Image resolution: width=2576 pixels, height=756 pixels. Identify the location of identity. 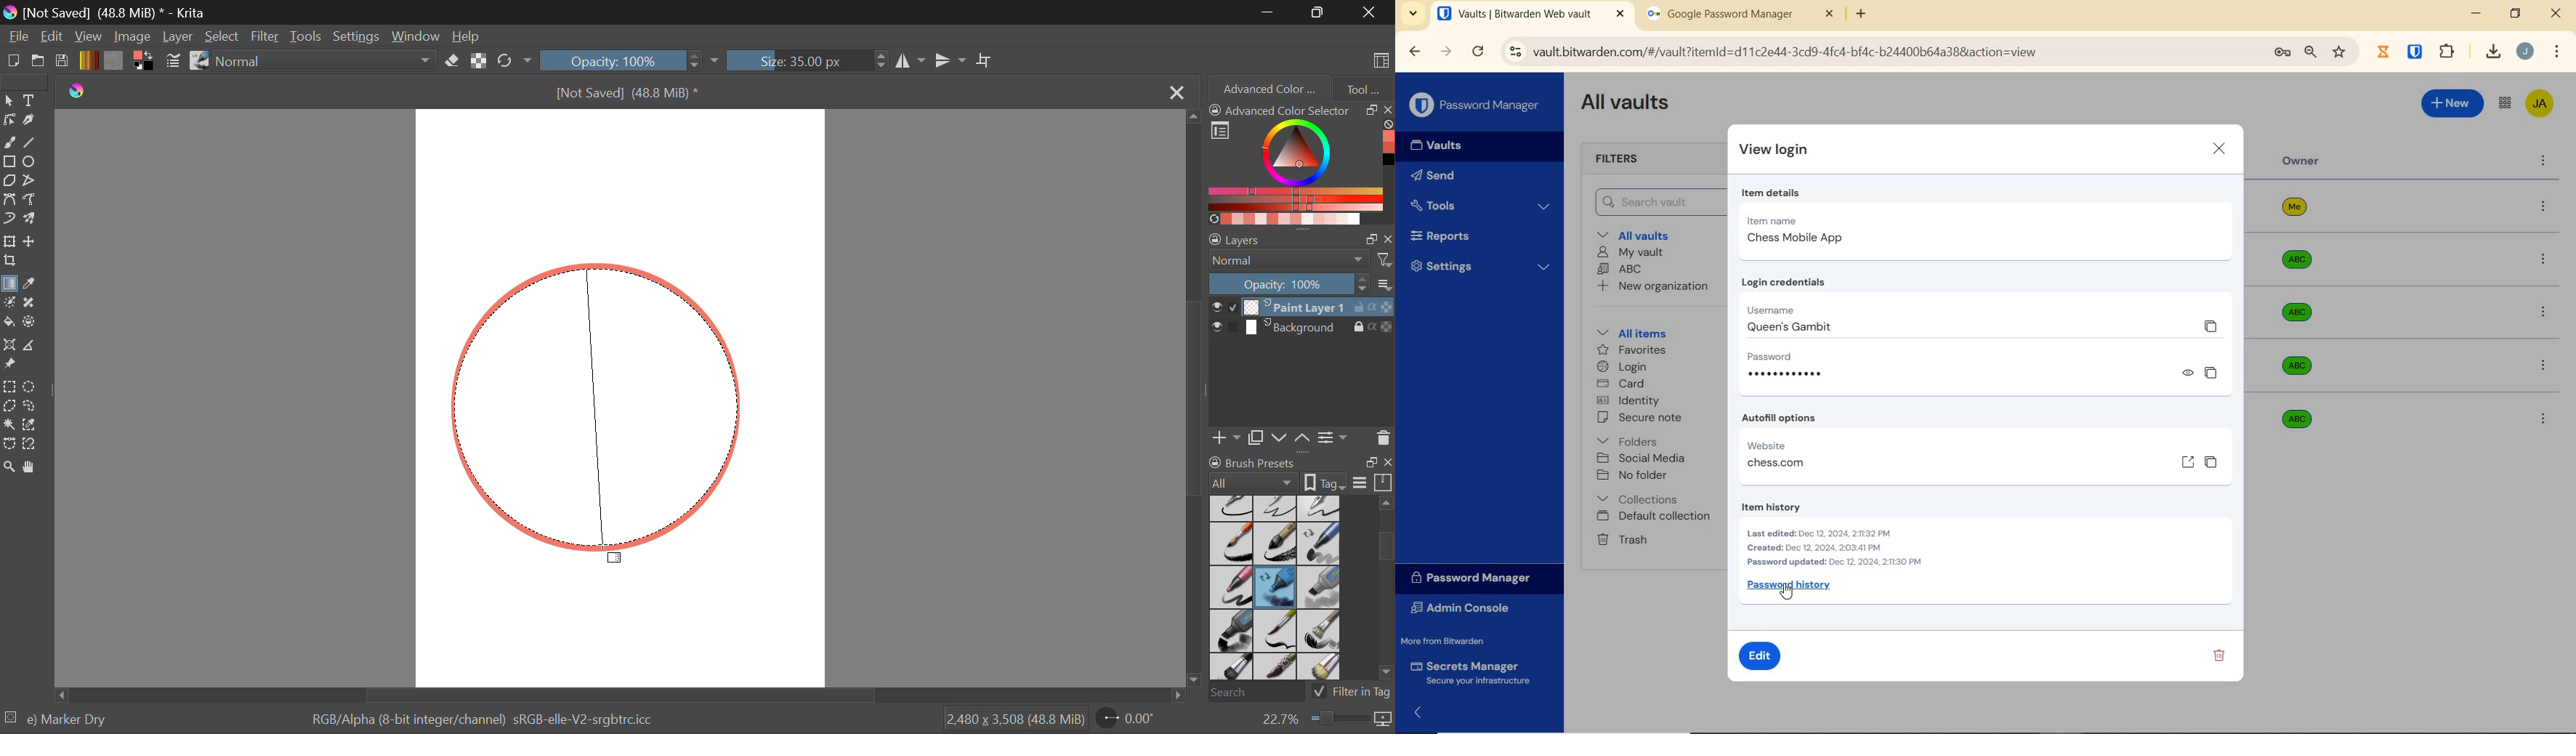
(1630, 401).